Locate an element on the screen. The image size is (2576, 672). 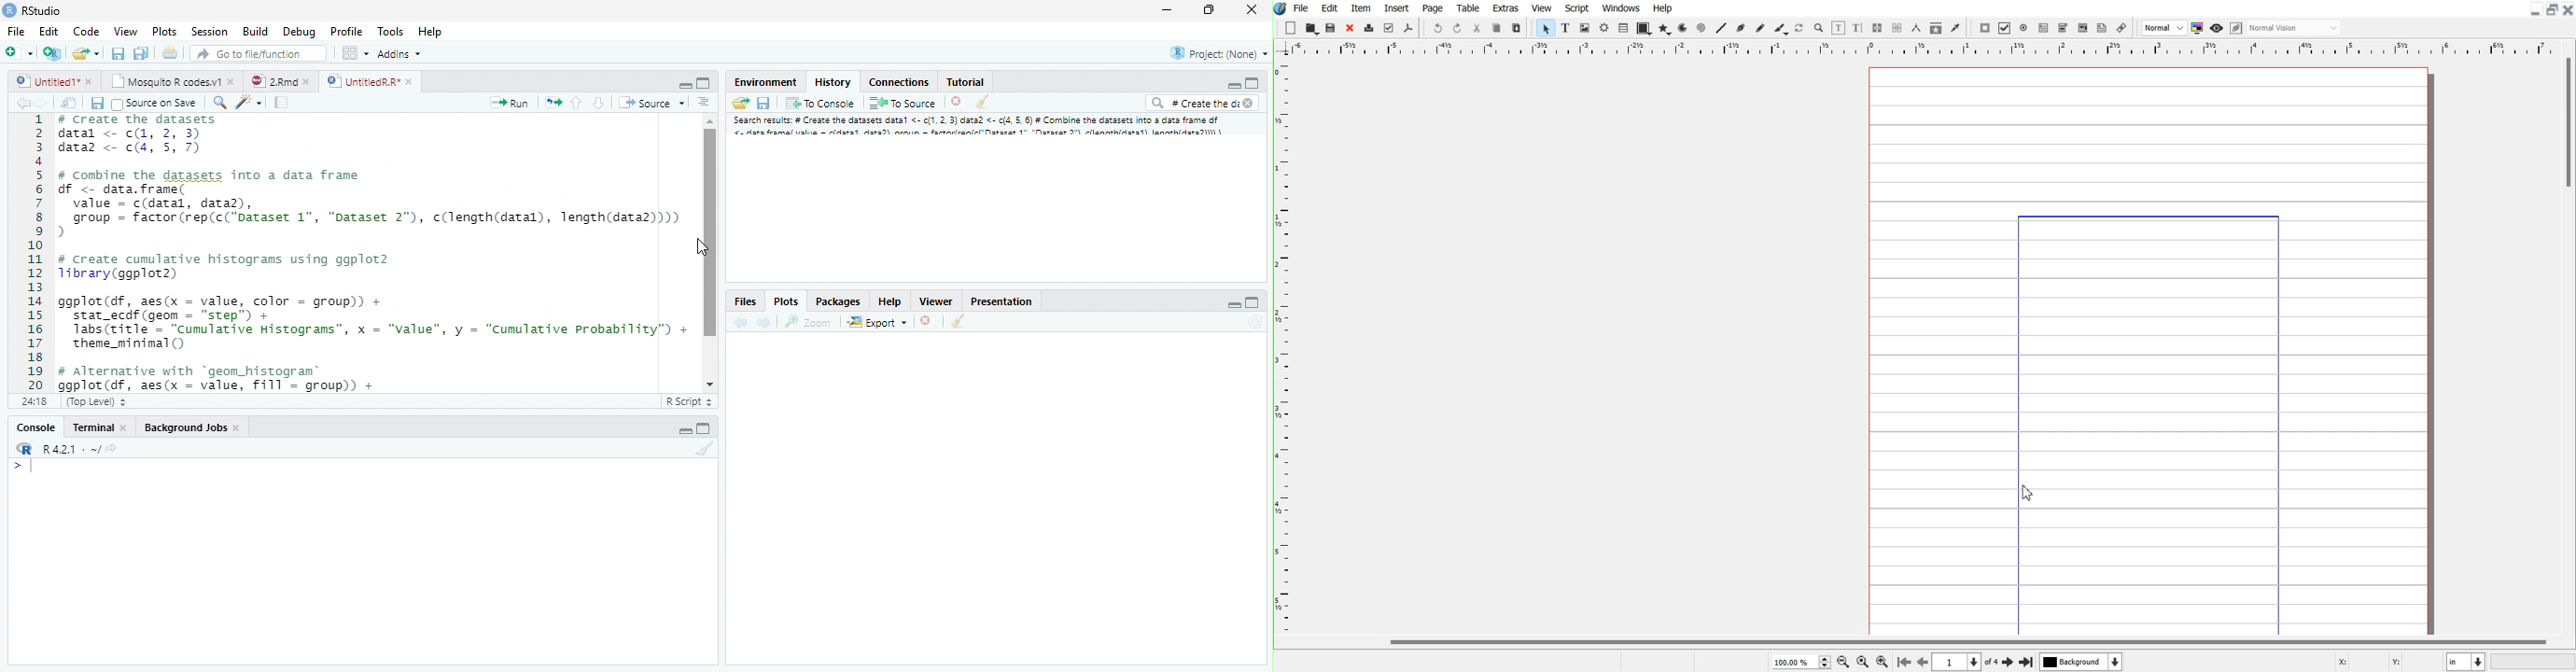
Run is located at coordinates (510, 103).